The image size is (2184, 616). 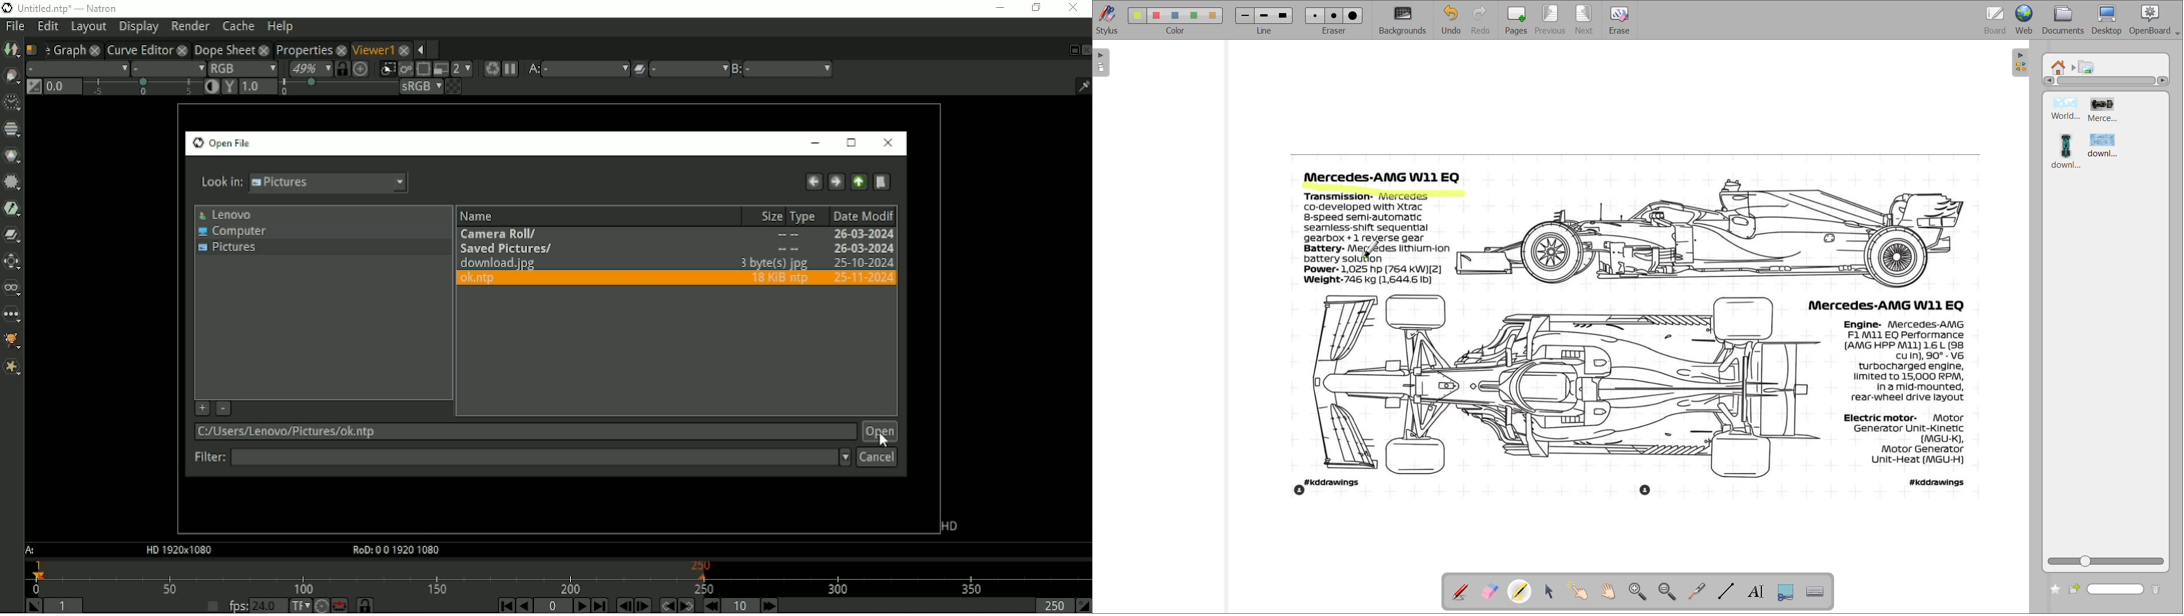 I want to click on documents, so click(x=2066, y=20).